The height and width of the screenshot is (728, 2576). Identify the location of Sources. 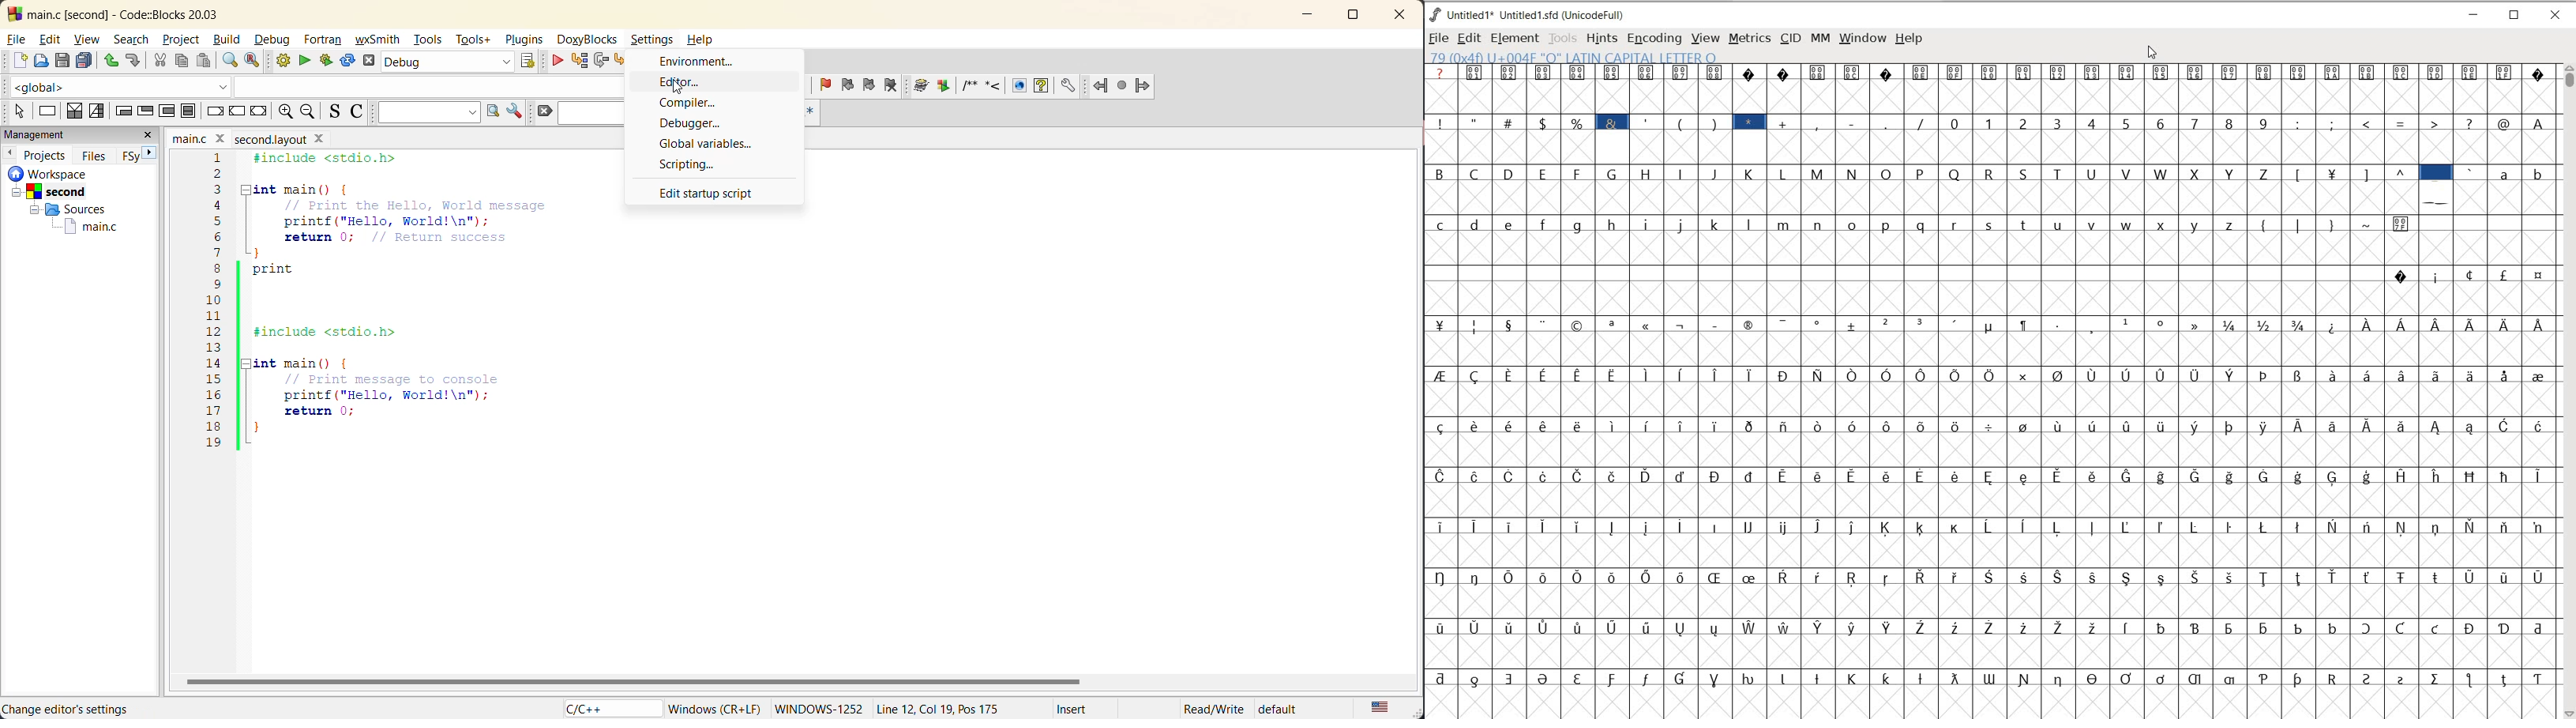
(69, 209).